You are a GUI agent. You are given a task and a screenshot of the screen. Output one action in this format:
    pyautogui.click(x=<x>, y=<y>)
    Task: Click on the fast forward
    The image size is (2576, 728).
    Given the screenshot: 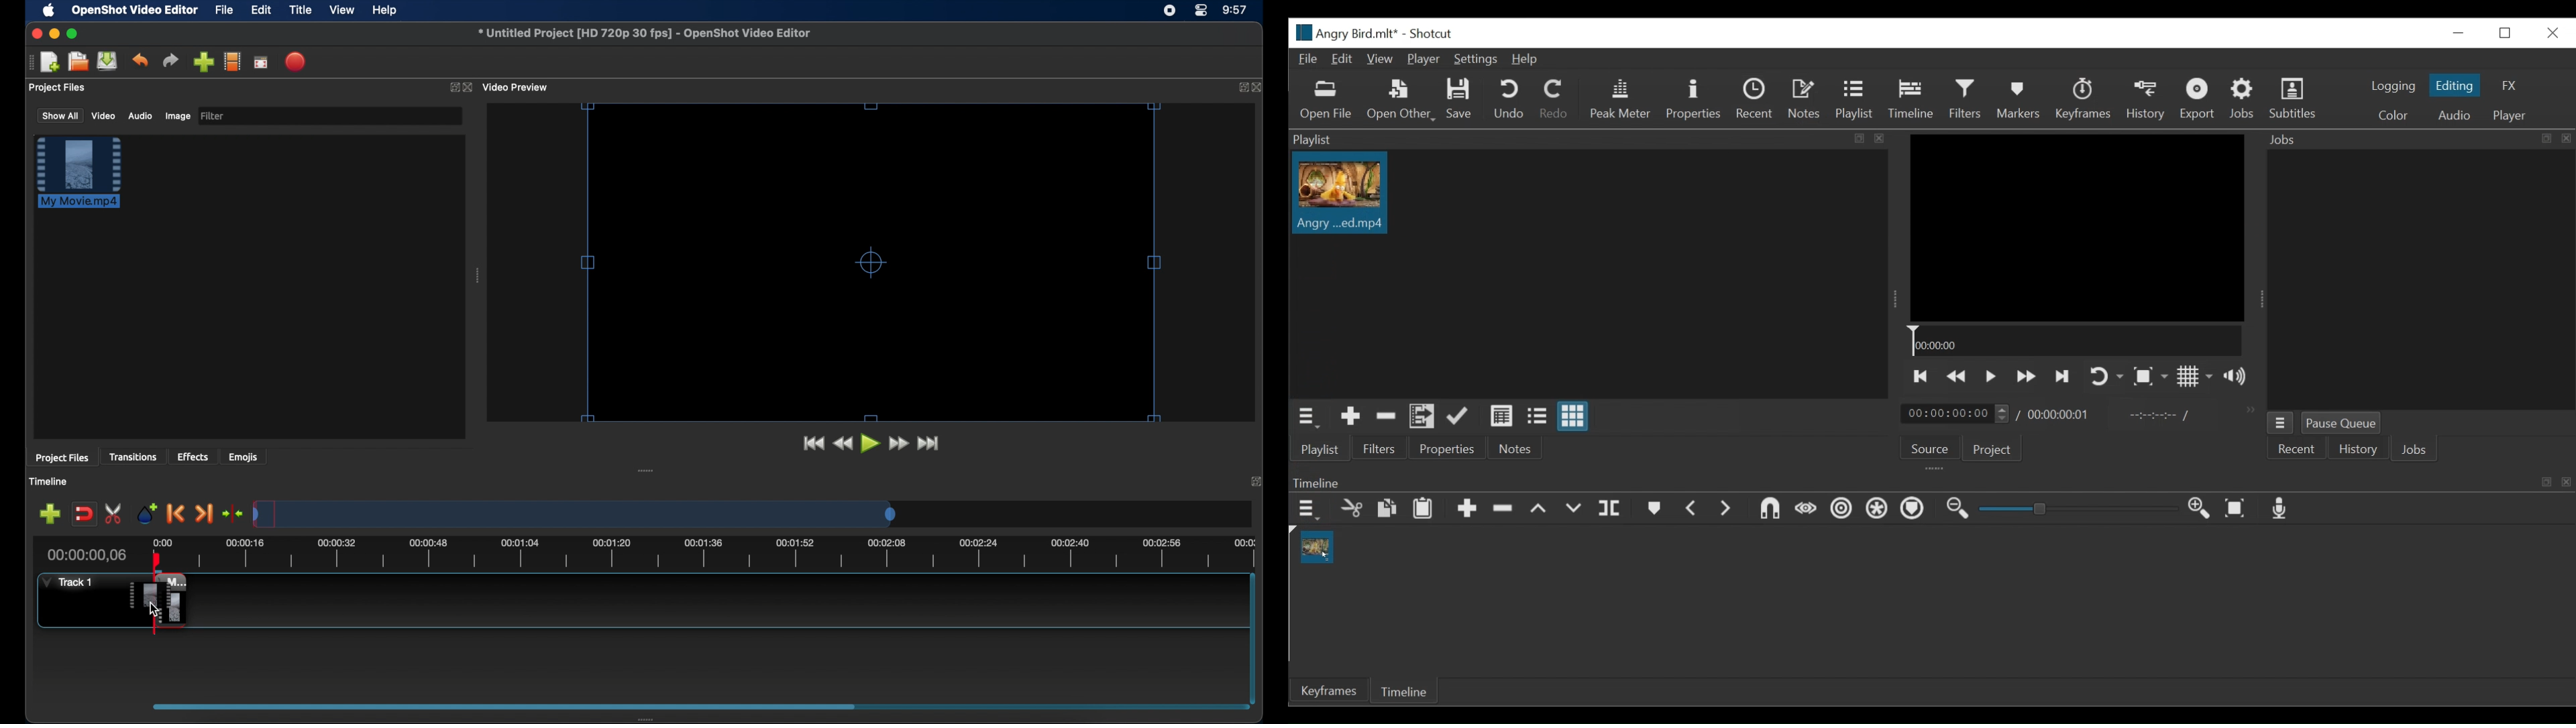 What is the action you would take?
    pyautogui.click(x=900, y=444)
    